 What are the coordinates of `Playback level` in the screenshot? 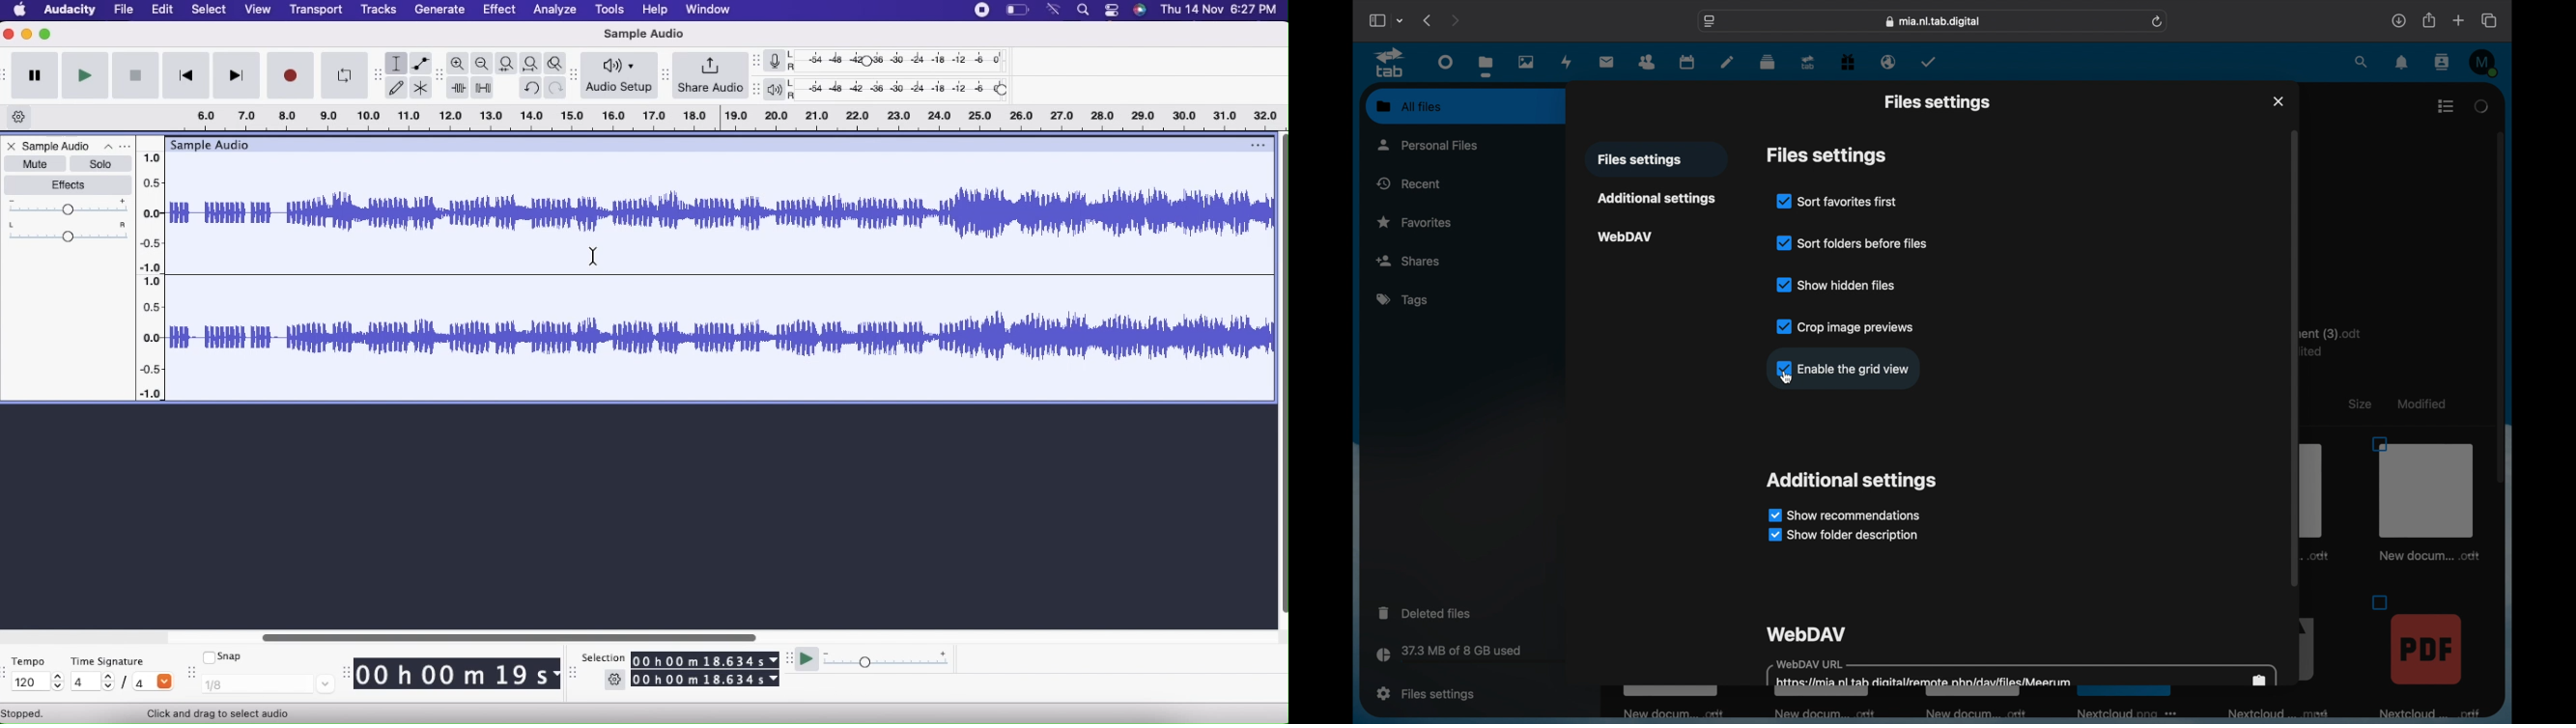 It's located at (907, 91).